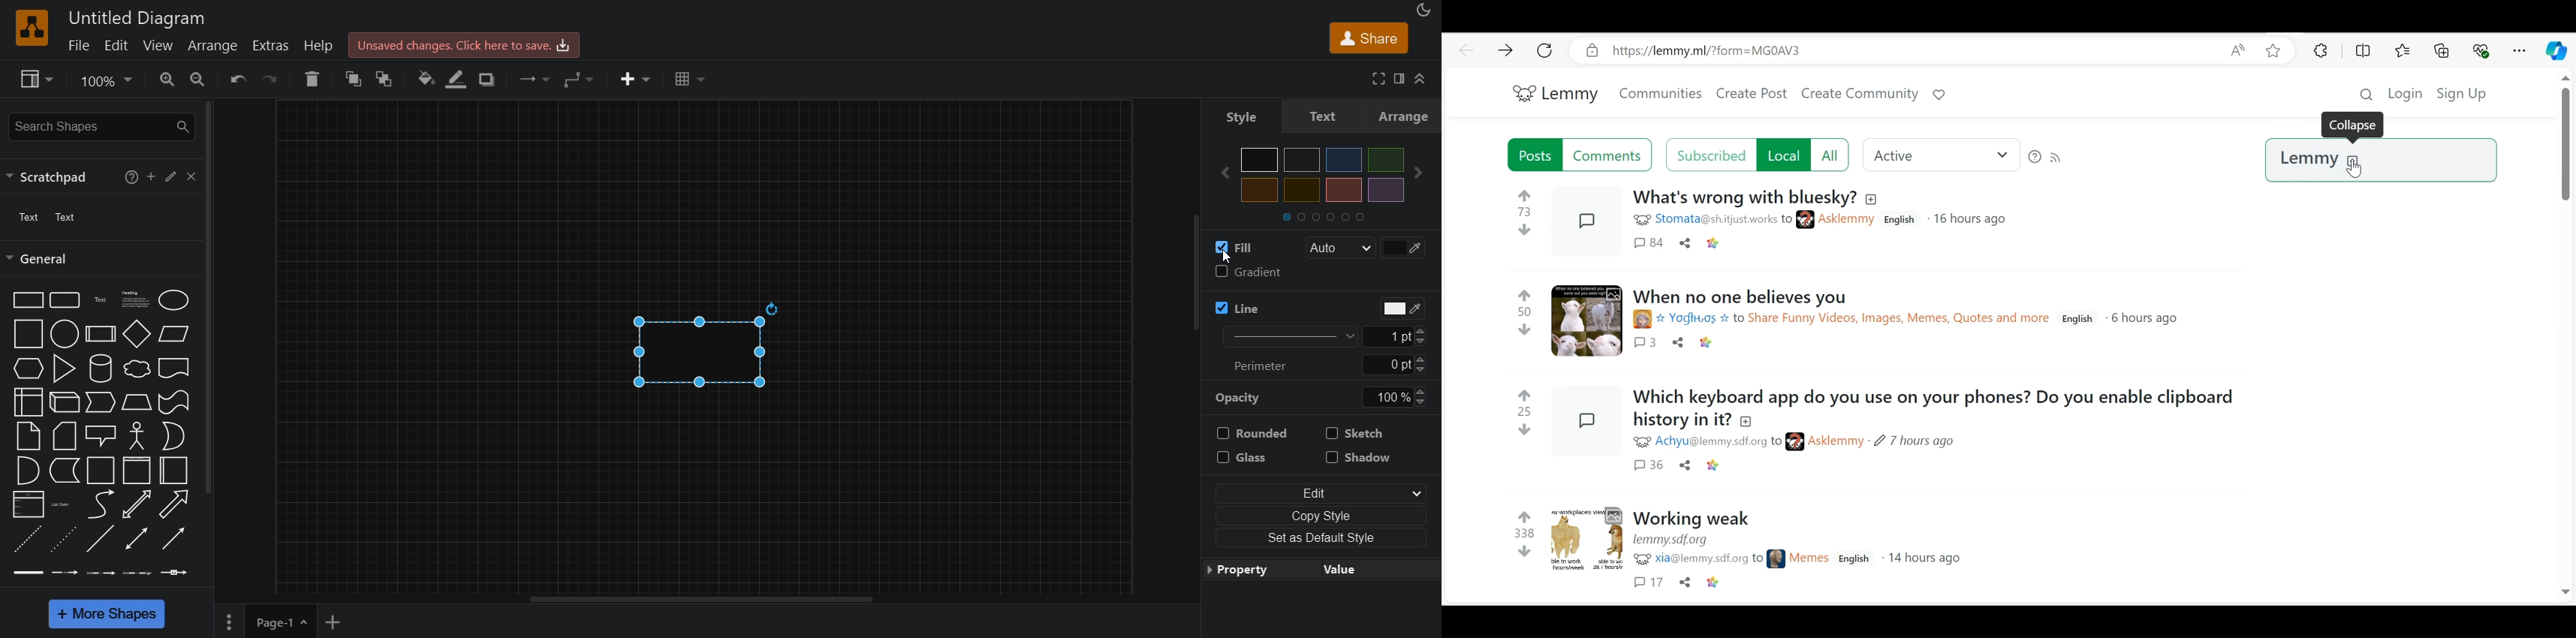 The image size is (2576, 644). What do you see at coordinates (100, 299) in the screenshot?
I see `text` at bounding box center [100, 299].